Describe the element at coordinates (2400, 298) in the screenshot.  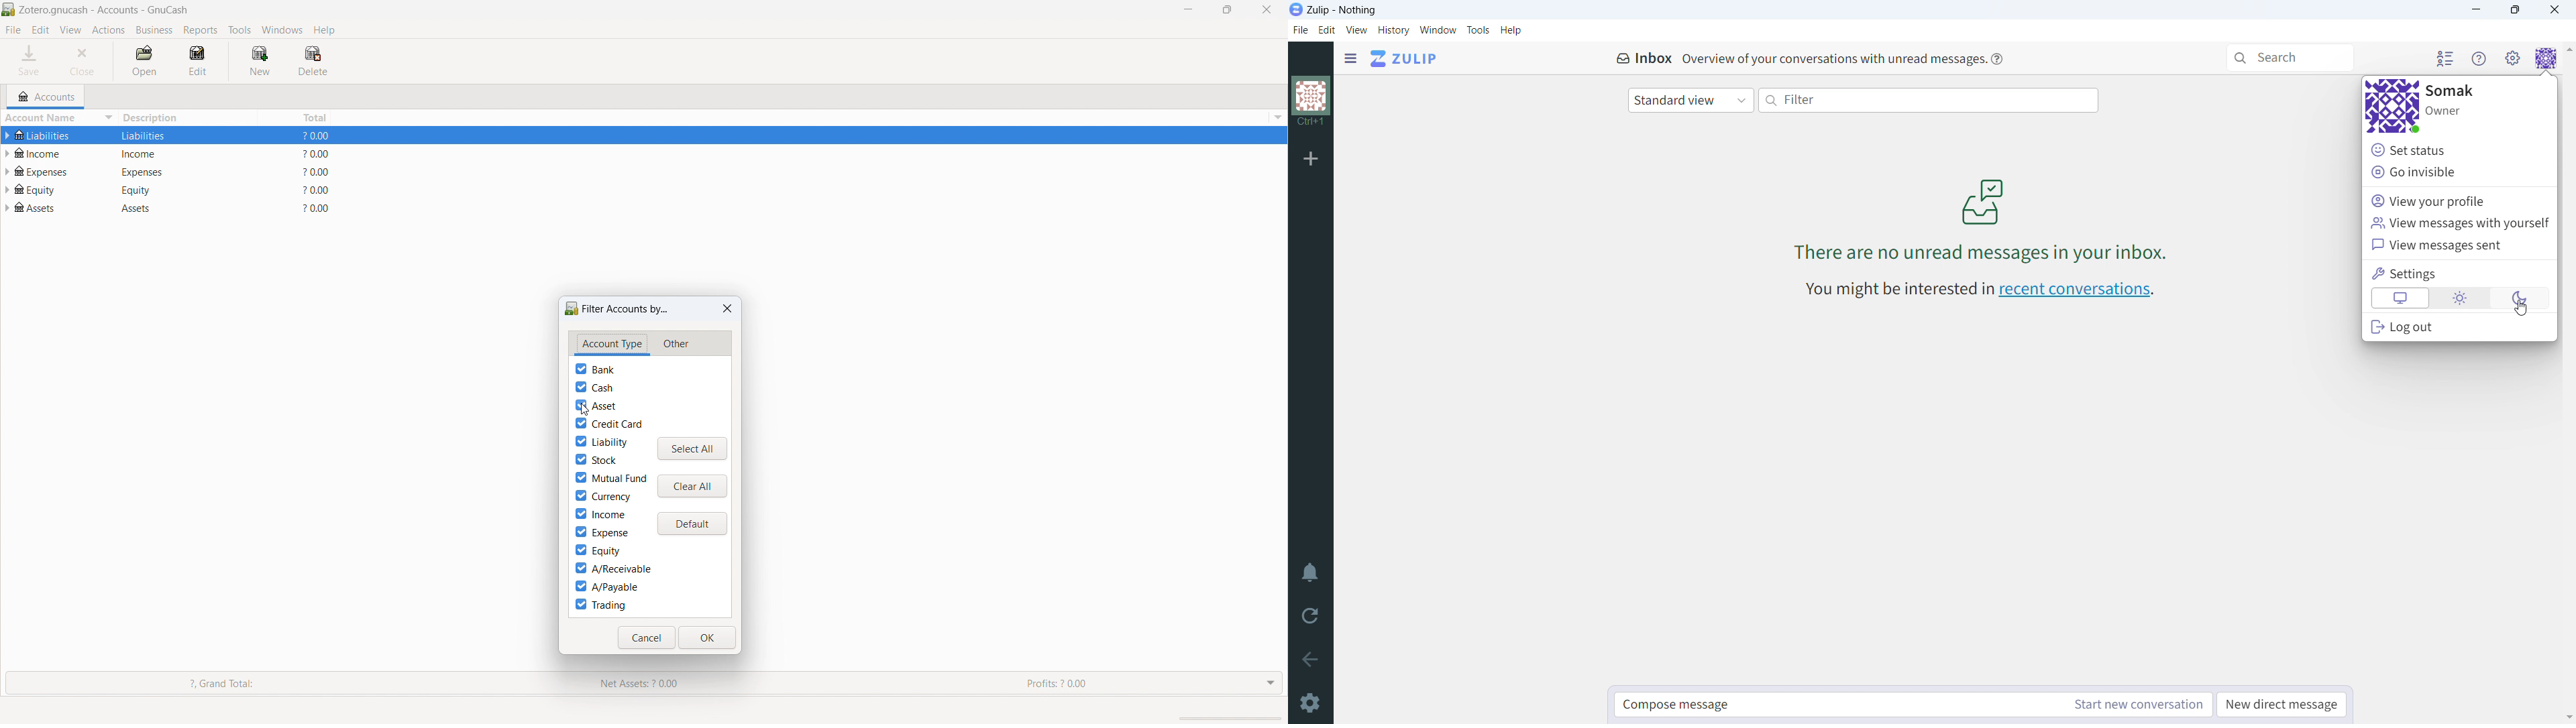
I see `automatic theme` at that location.